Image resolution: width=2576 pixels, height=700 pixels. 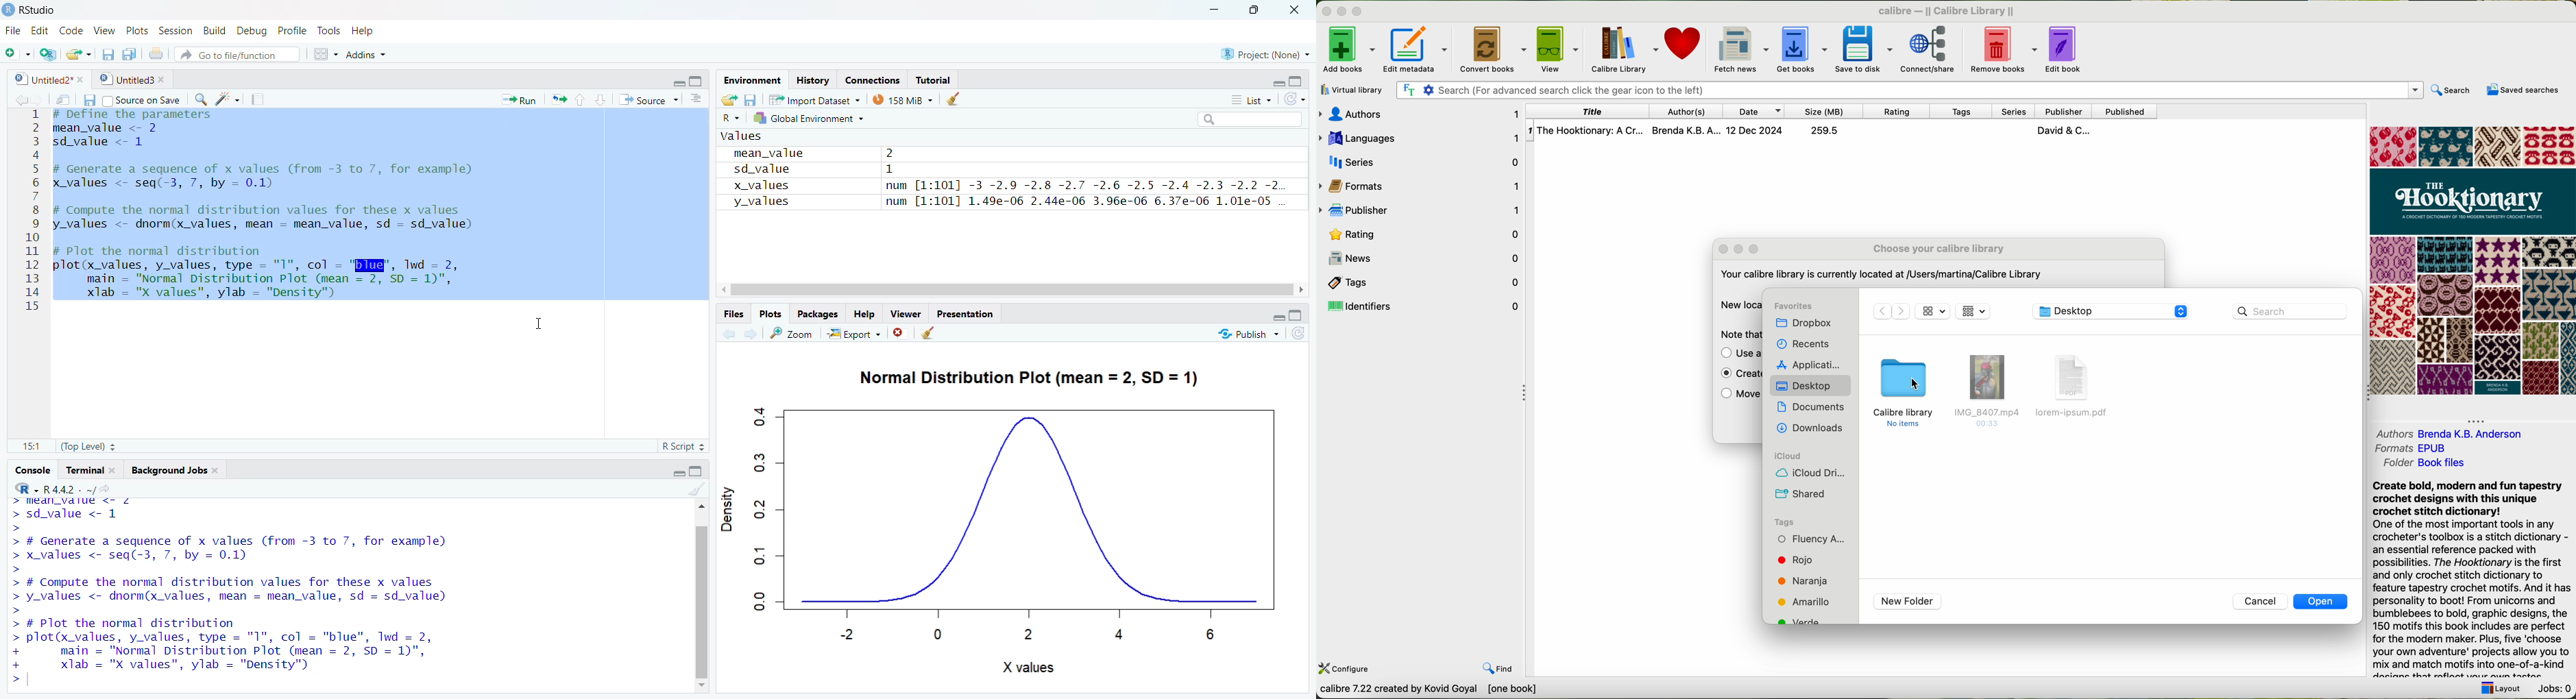 What do you see at coordinates (155, 51) in the screenshot?
I see `Print the current file` at bounding box center [155, 51].